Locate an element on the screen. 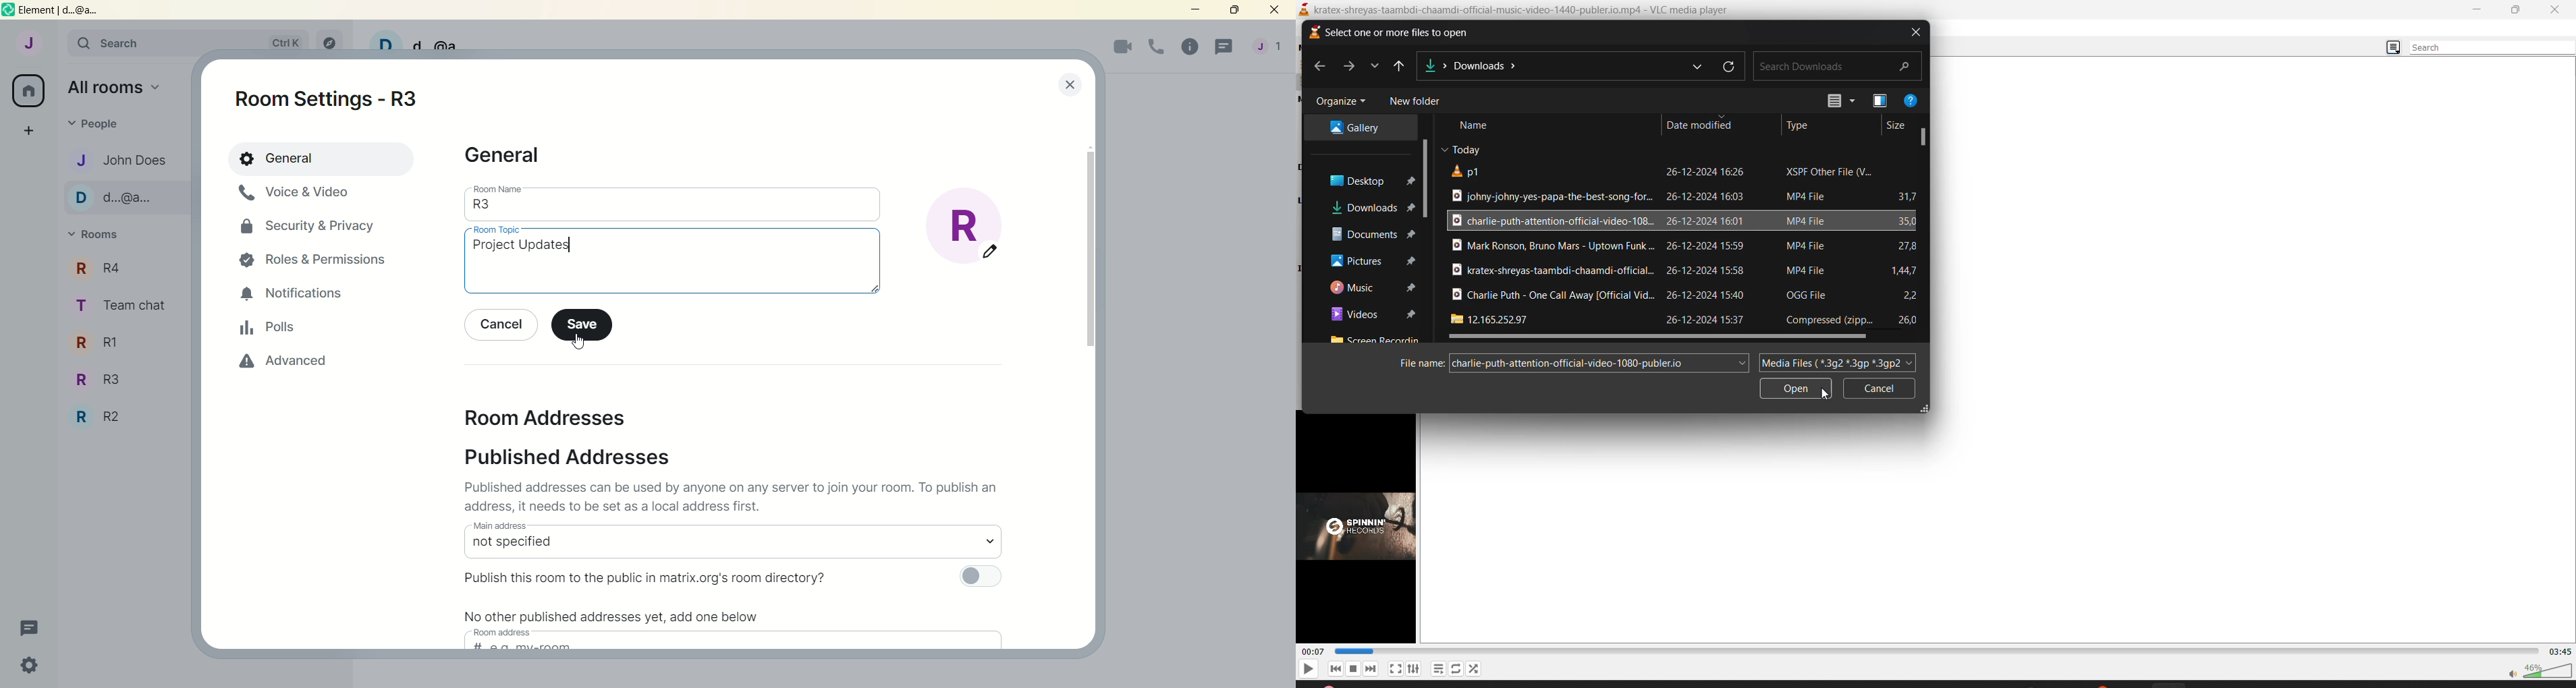  maximize is located at coordinates (1240, 13).